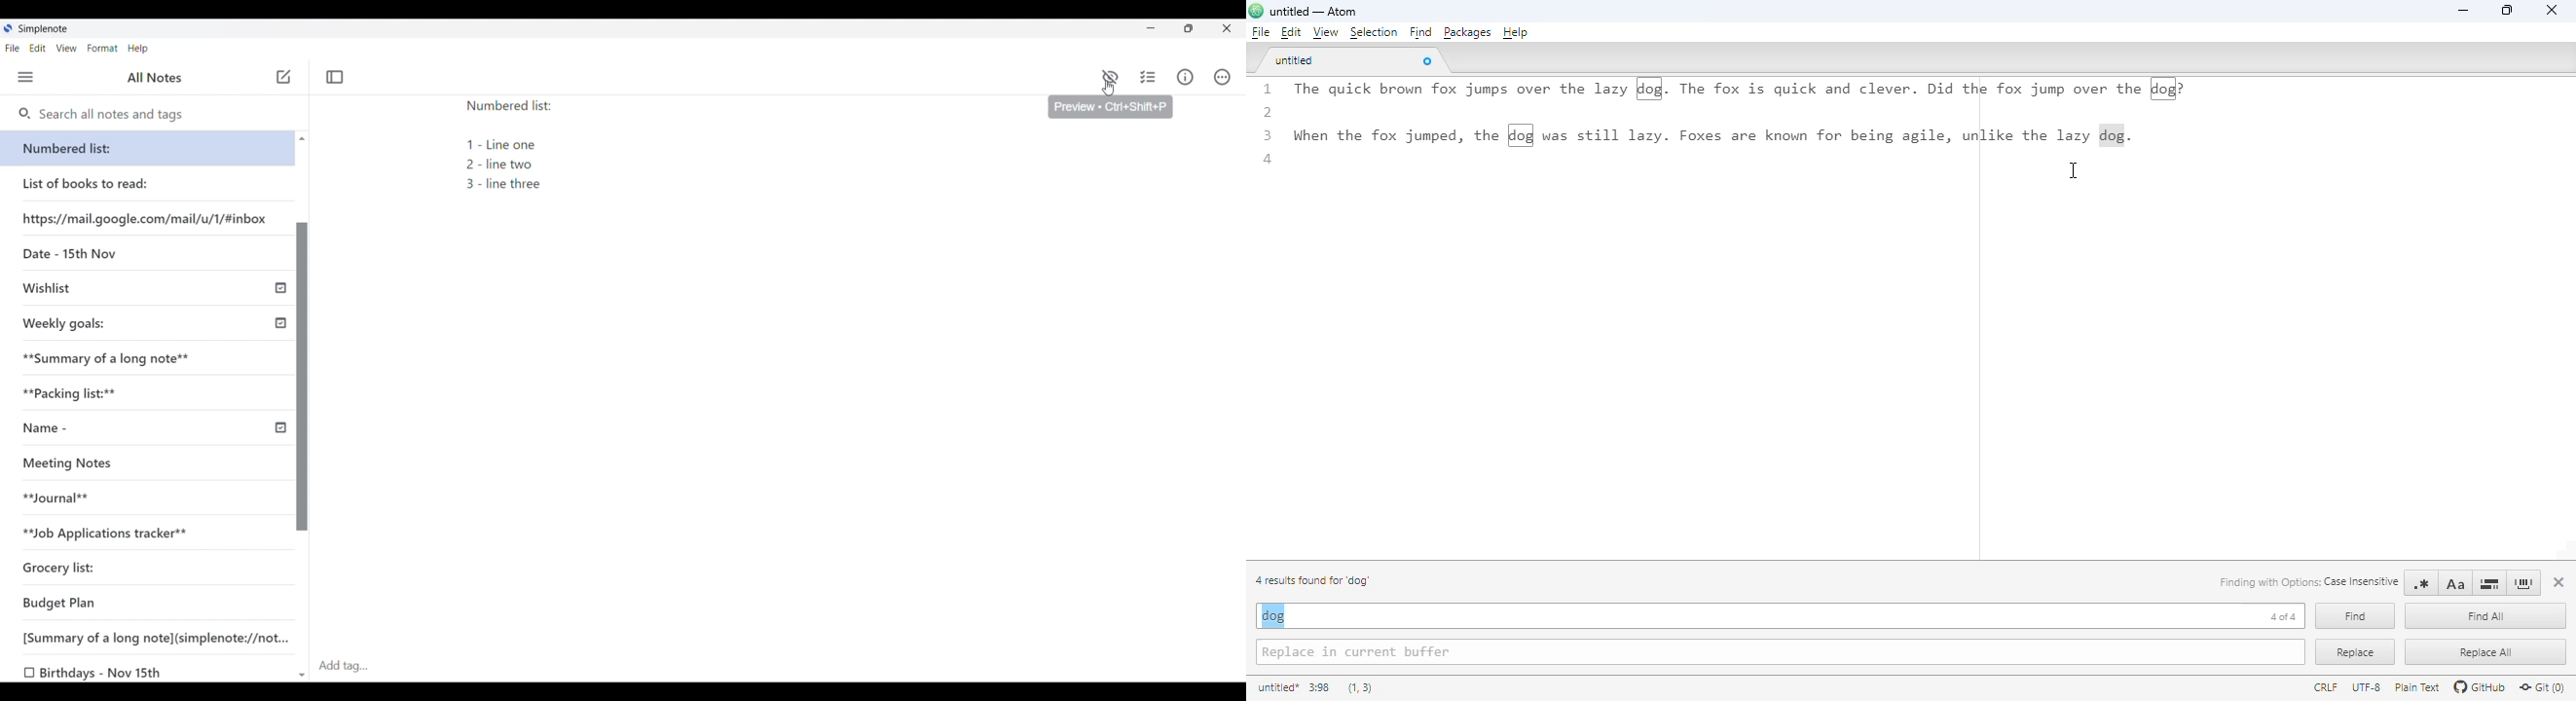  What do you see at coordinates (1188, 29) in the screenshot?
I see `Show interface in smaller tab` at bounding box center [1188, 29].